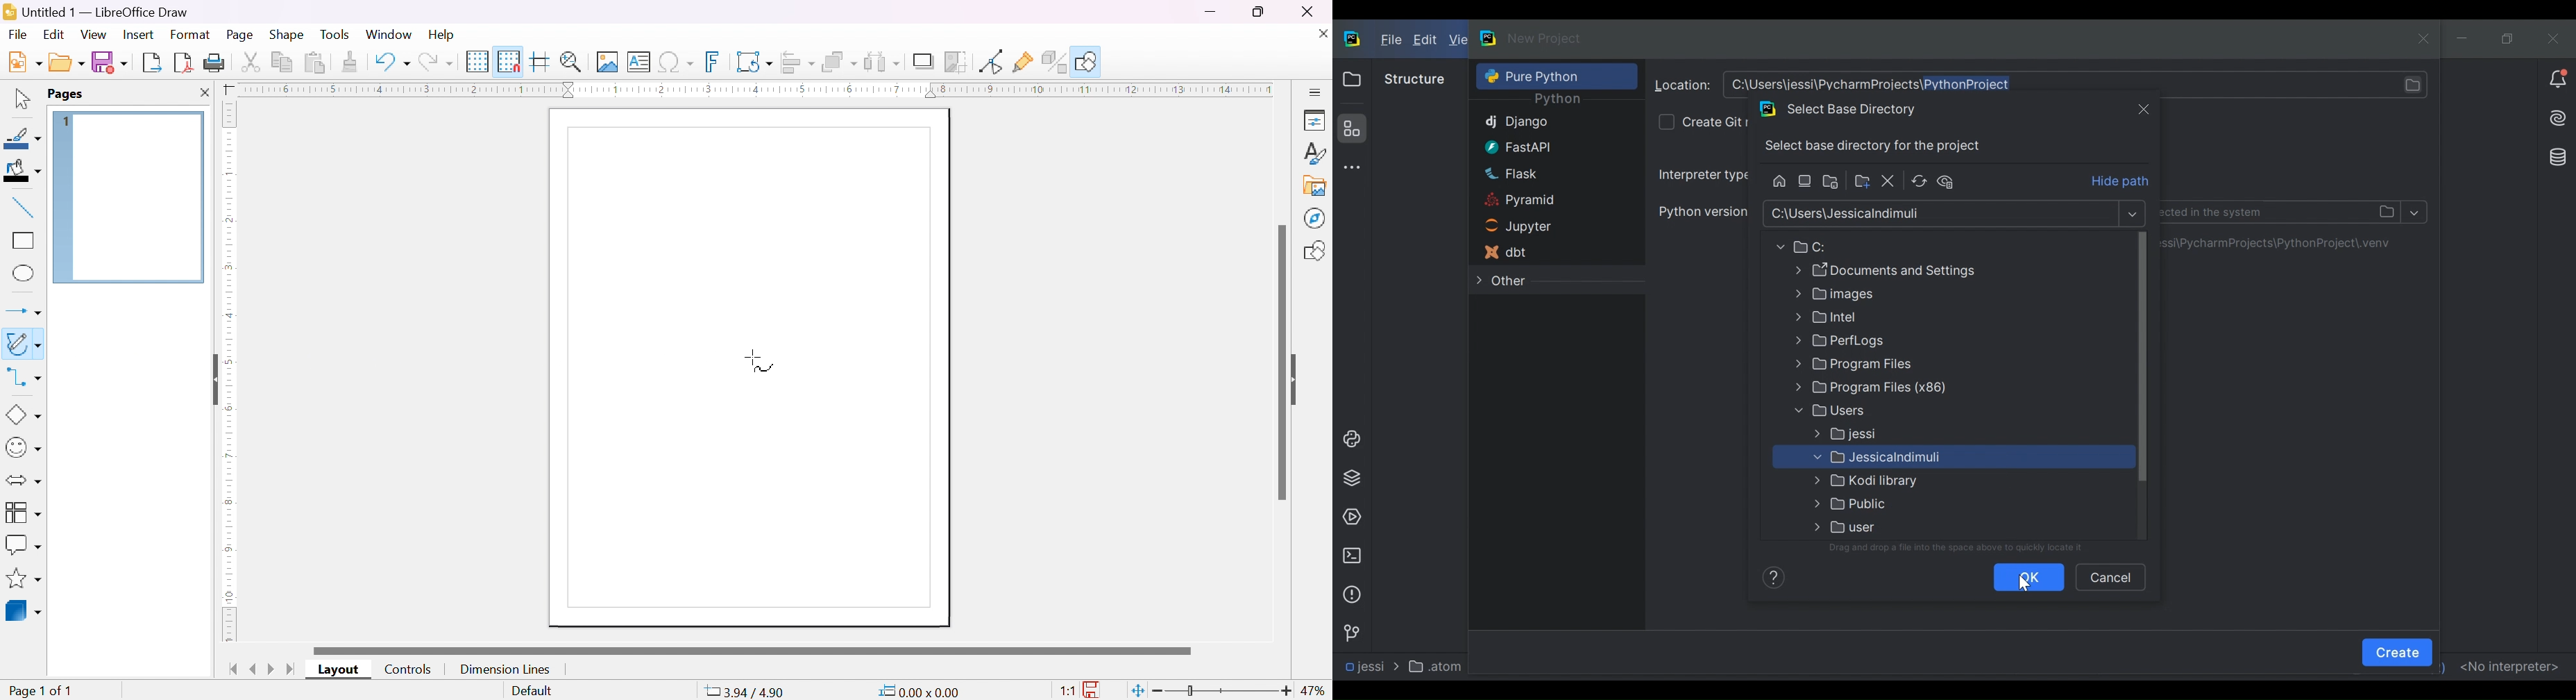  What do you see at coordinates (745, 692) in the screenshot?
I see `-7.49/4.29` at bounding box center [745, 692].